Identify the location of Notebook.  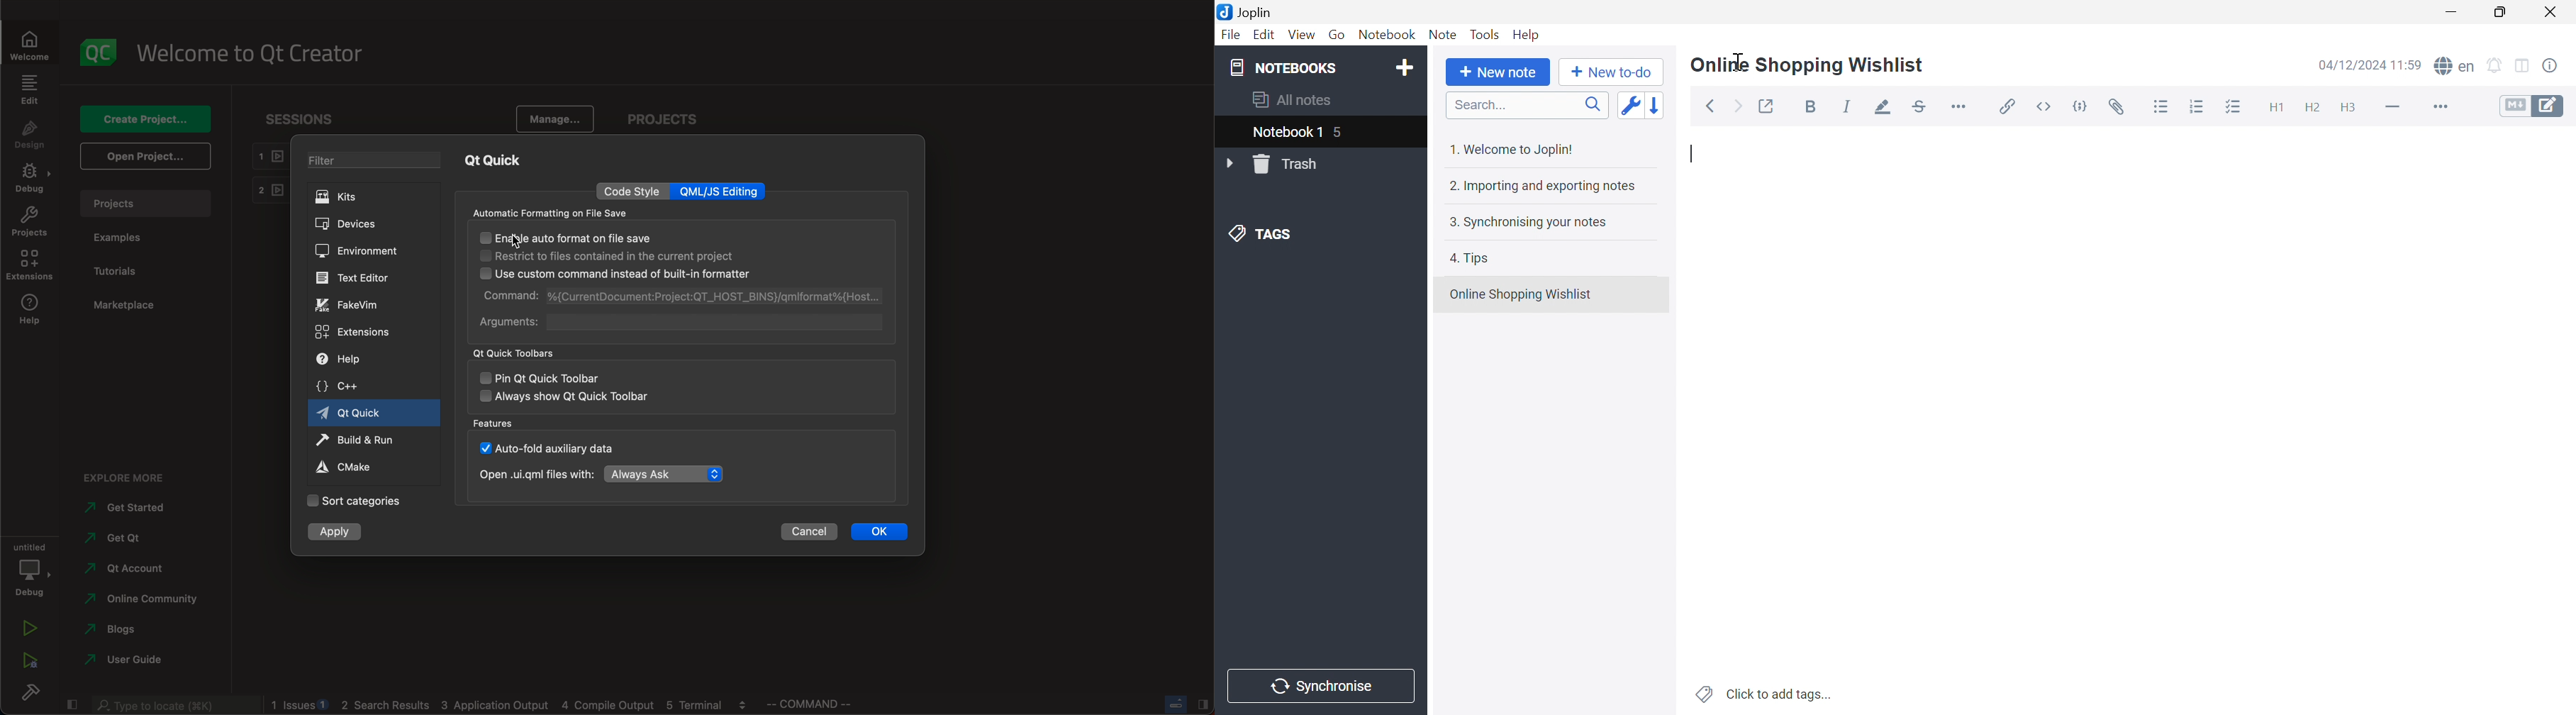
(1387, 34).